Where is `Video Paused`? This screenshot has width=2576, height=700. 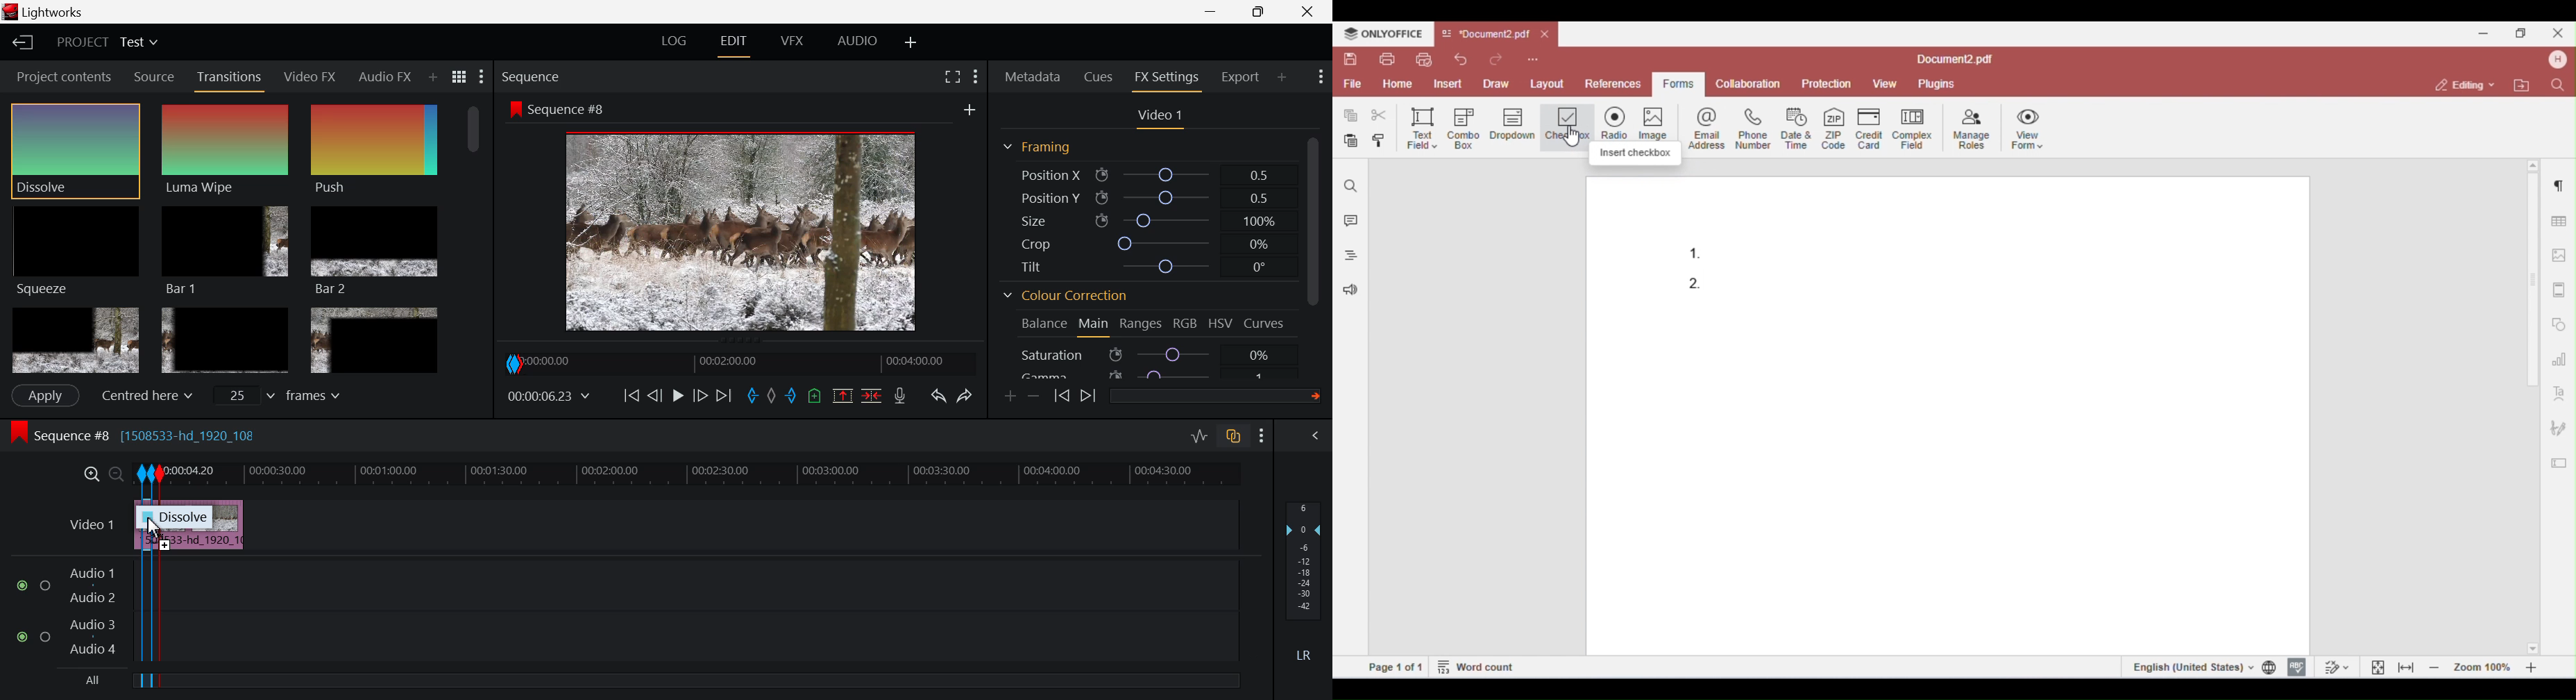 Video Paused is located at coordinates (678, 399).